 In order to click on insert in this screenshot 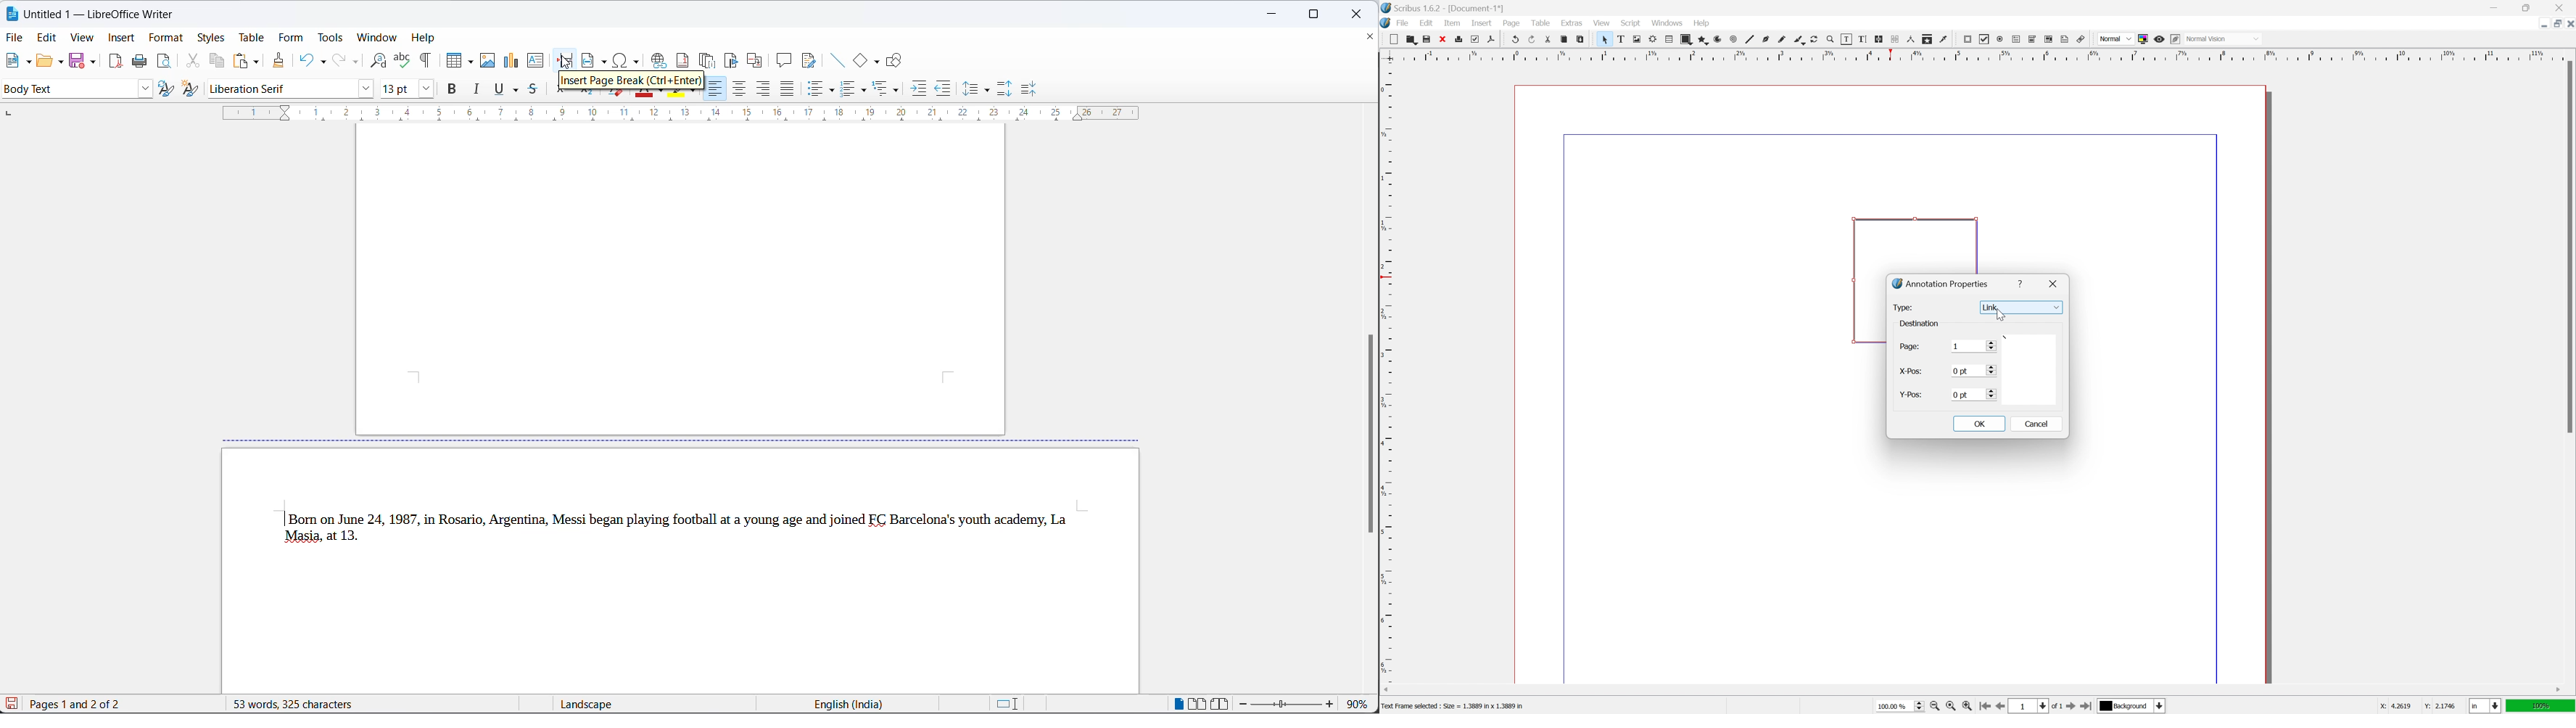, I will do `click(1482, 23)`.